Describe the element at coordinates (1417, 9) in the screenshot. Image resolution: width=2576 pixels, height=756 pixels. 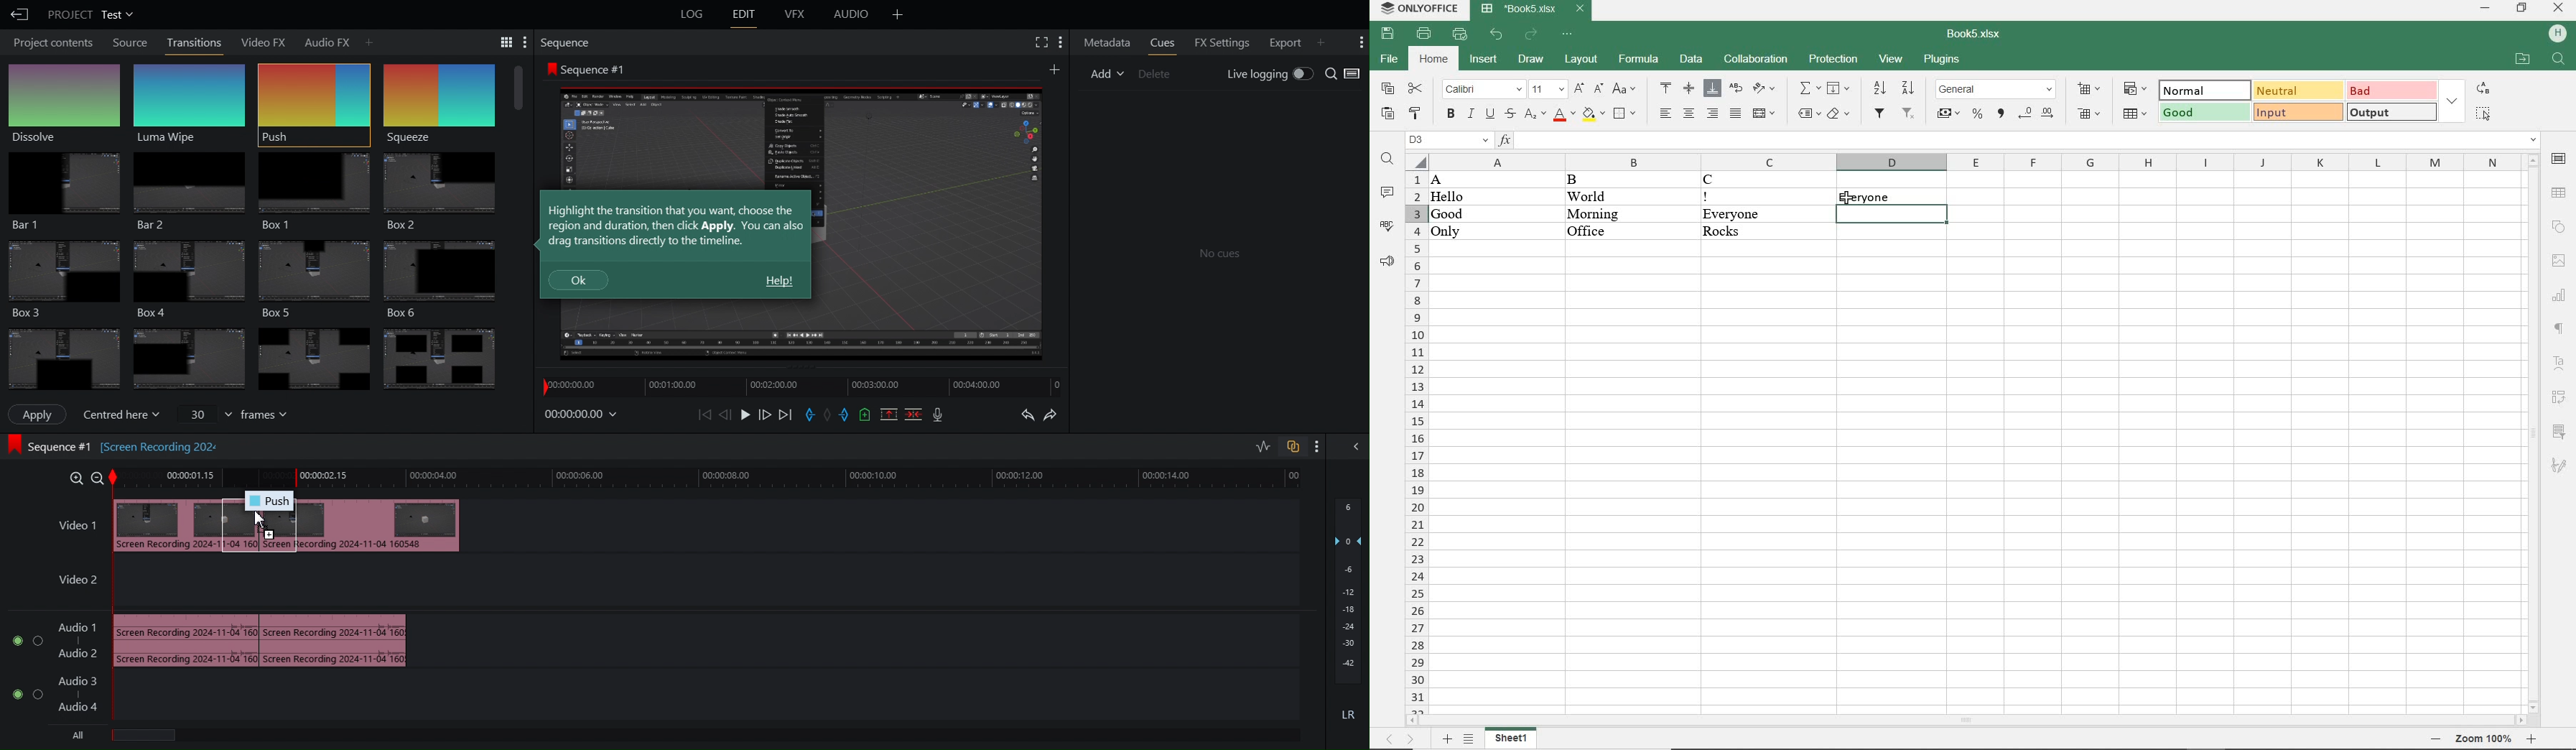
I see `system name` at that location.